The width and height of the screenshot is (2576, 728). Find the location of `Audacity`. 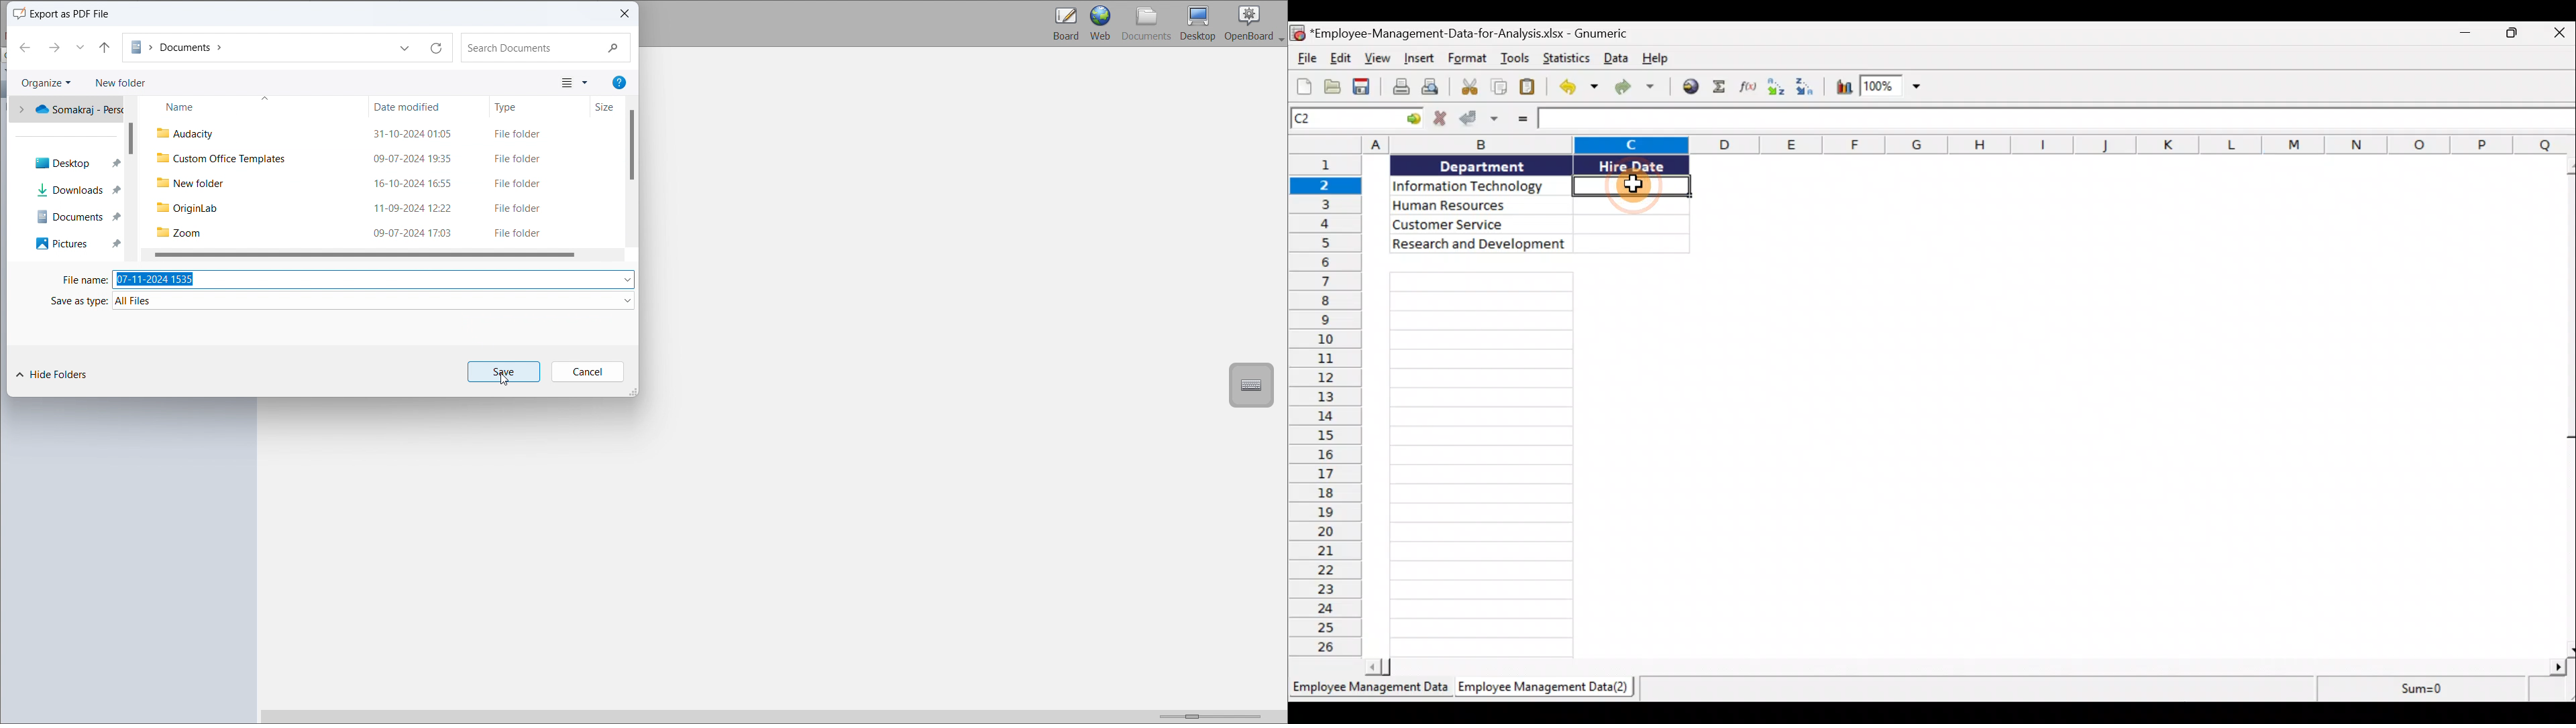

Audacity is located at coordinates (195, 135).